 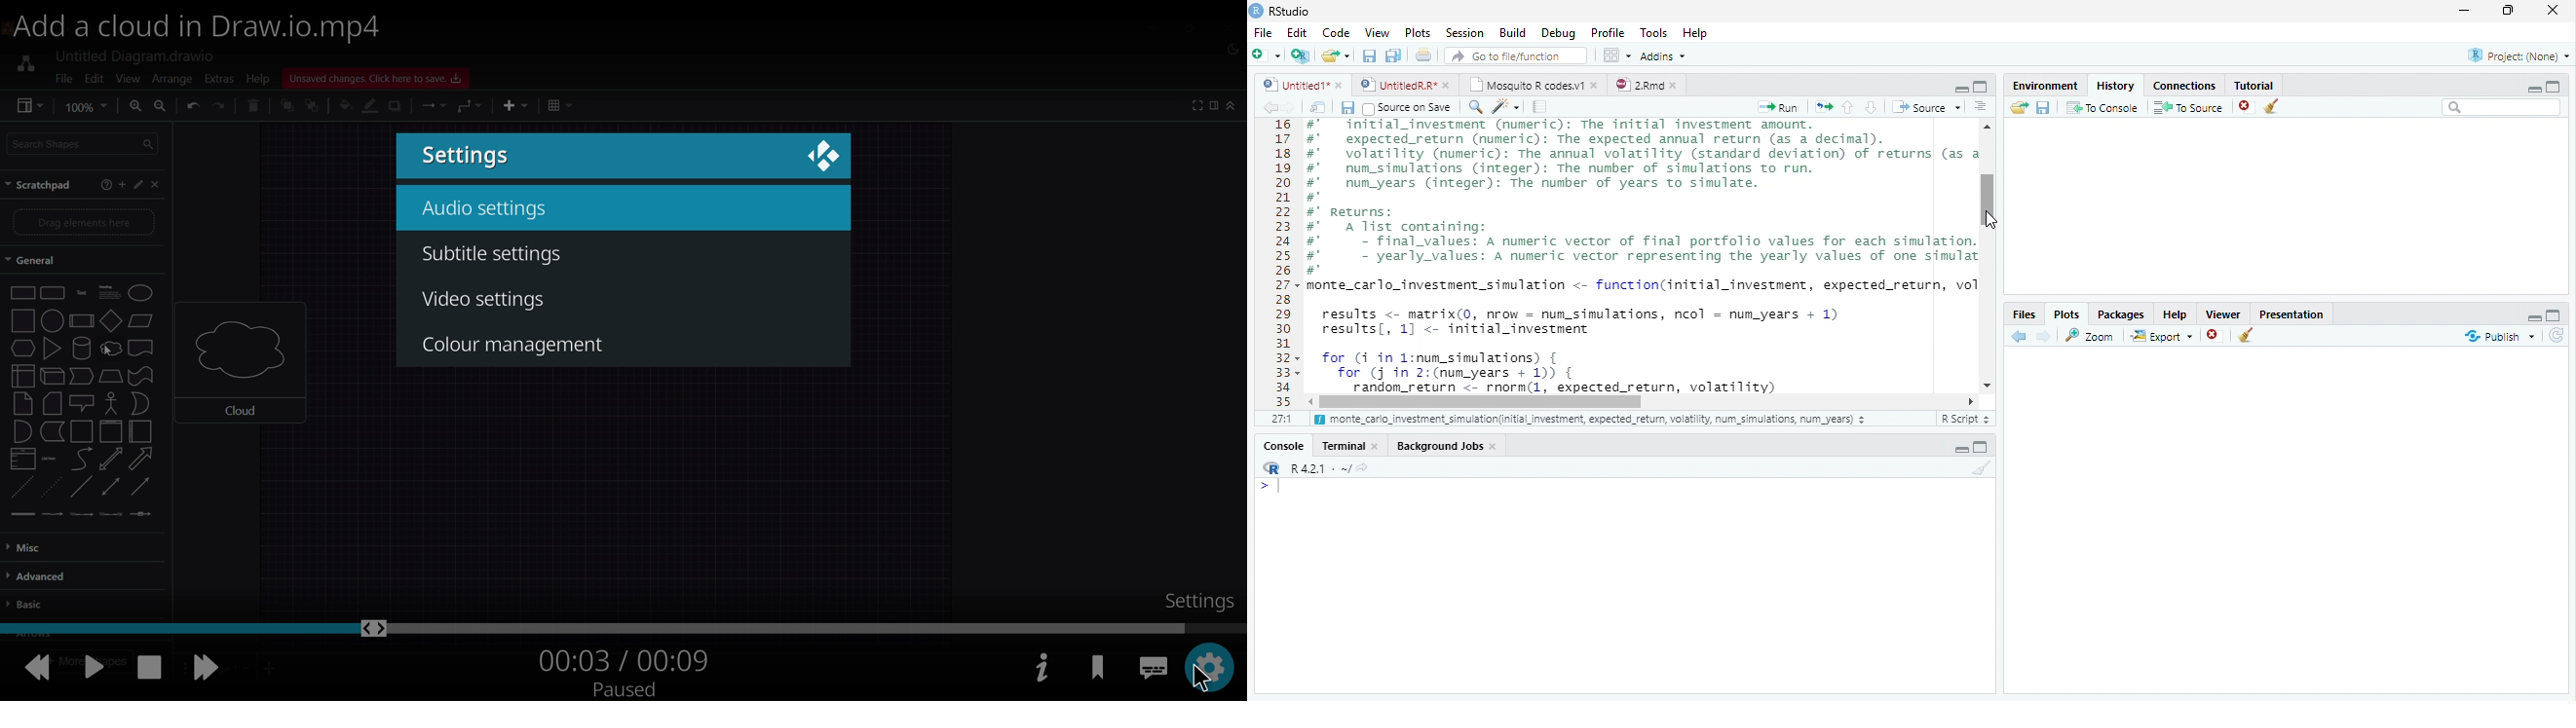 I want to click on publish, so click(x=2499, y=336).